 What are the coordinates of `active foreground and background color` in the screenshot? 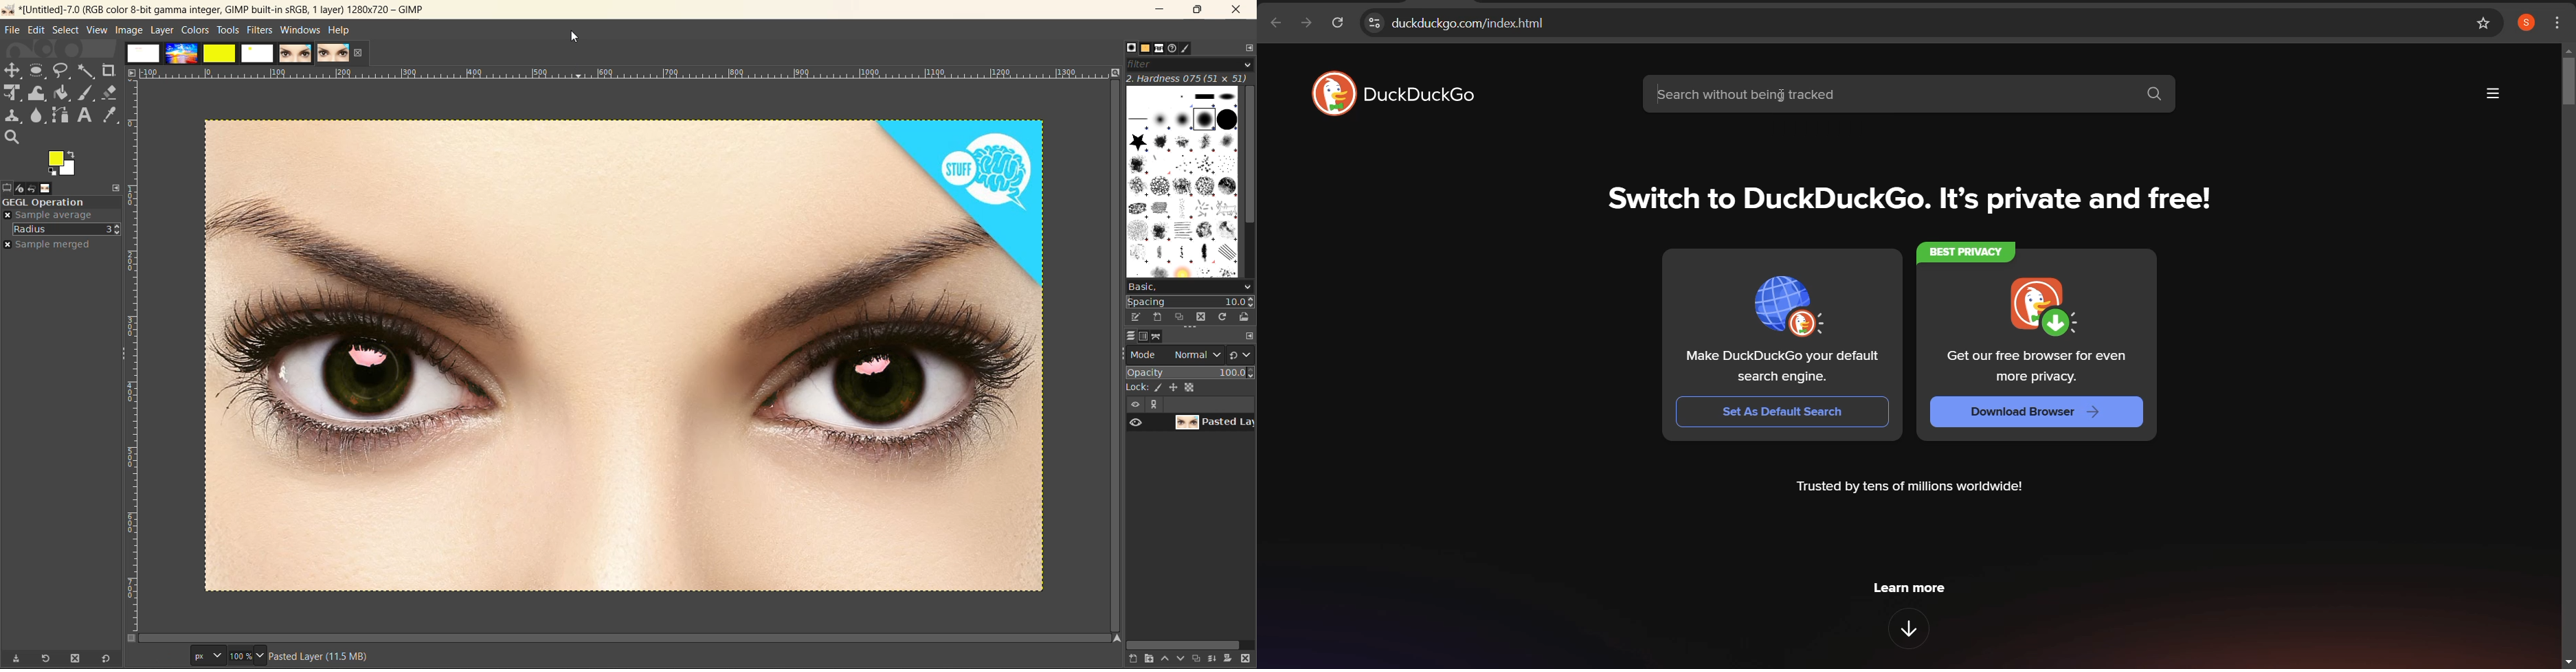 It's located at (64, 163).